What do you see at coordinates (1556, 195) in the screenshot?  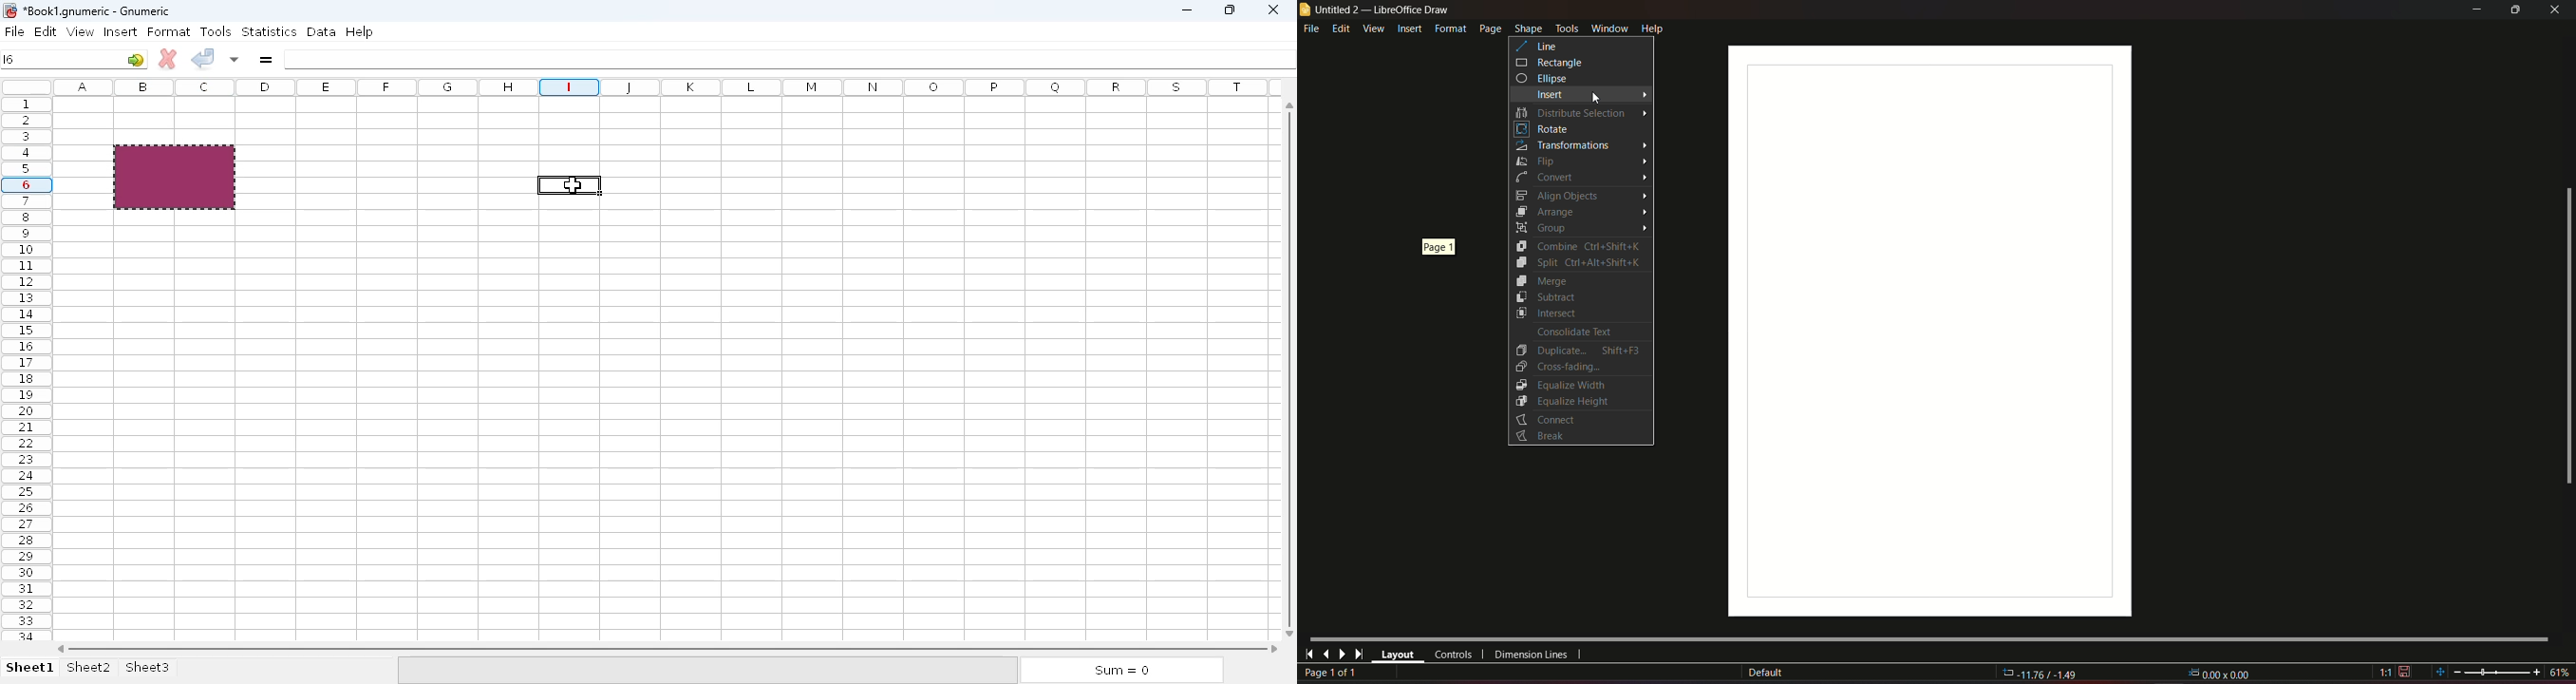 I see `Align Objects` at bounding box center [1556, 195].